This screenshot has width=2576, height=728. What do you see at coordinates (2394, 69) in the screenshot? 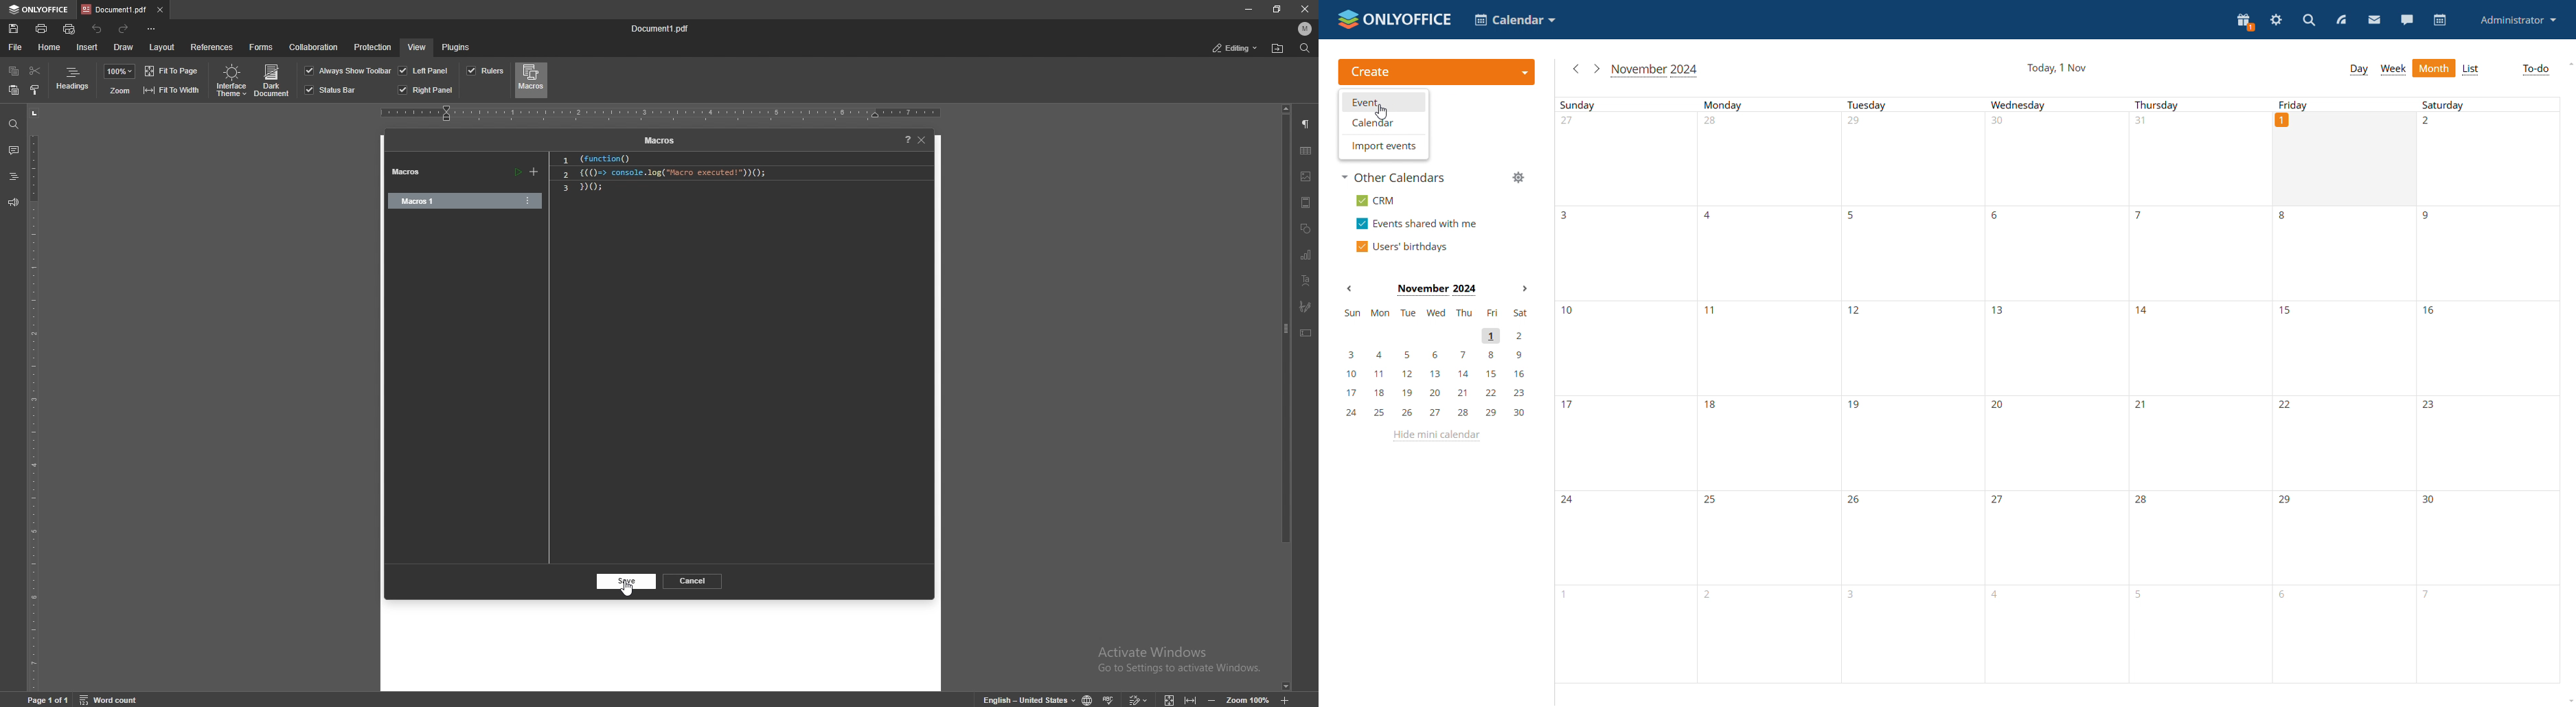
I see `week view` at bounding box center [2394, 69].